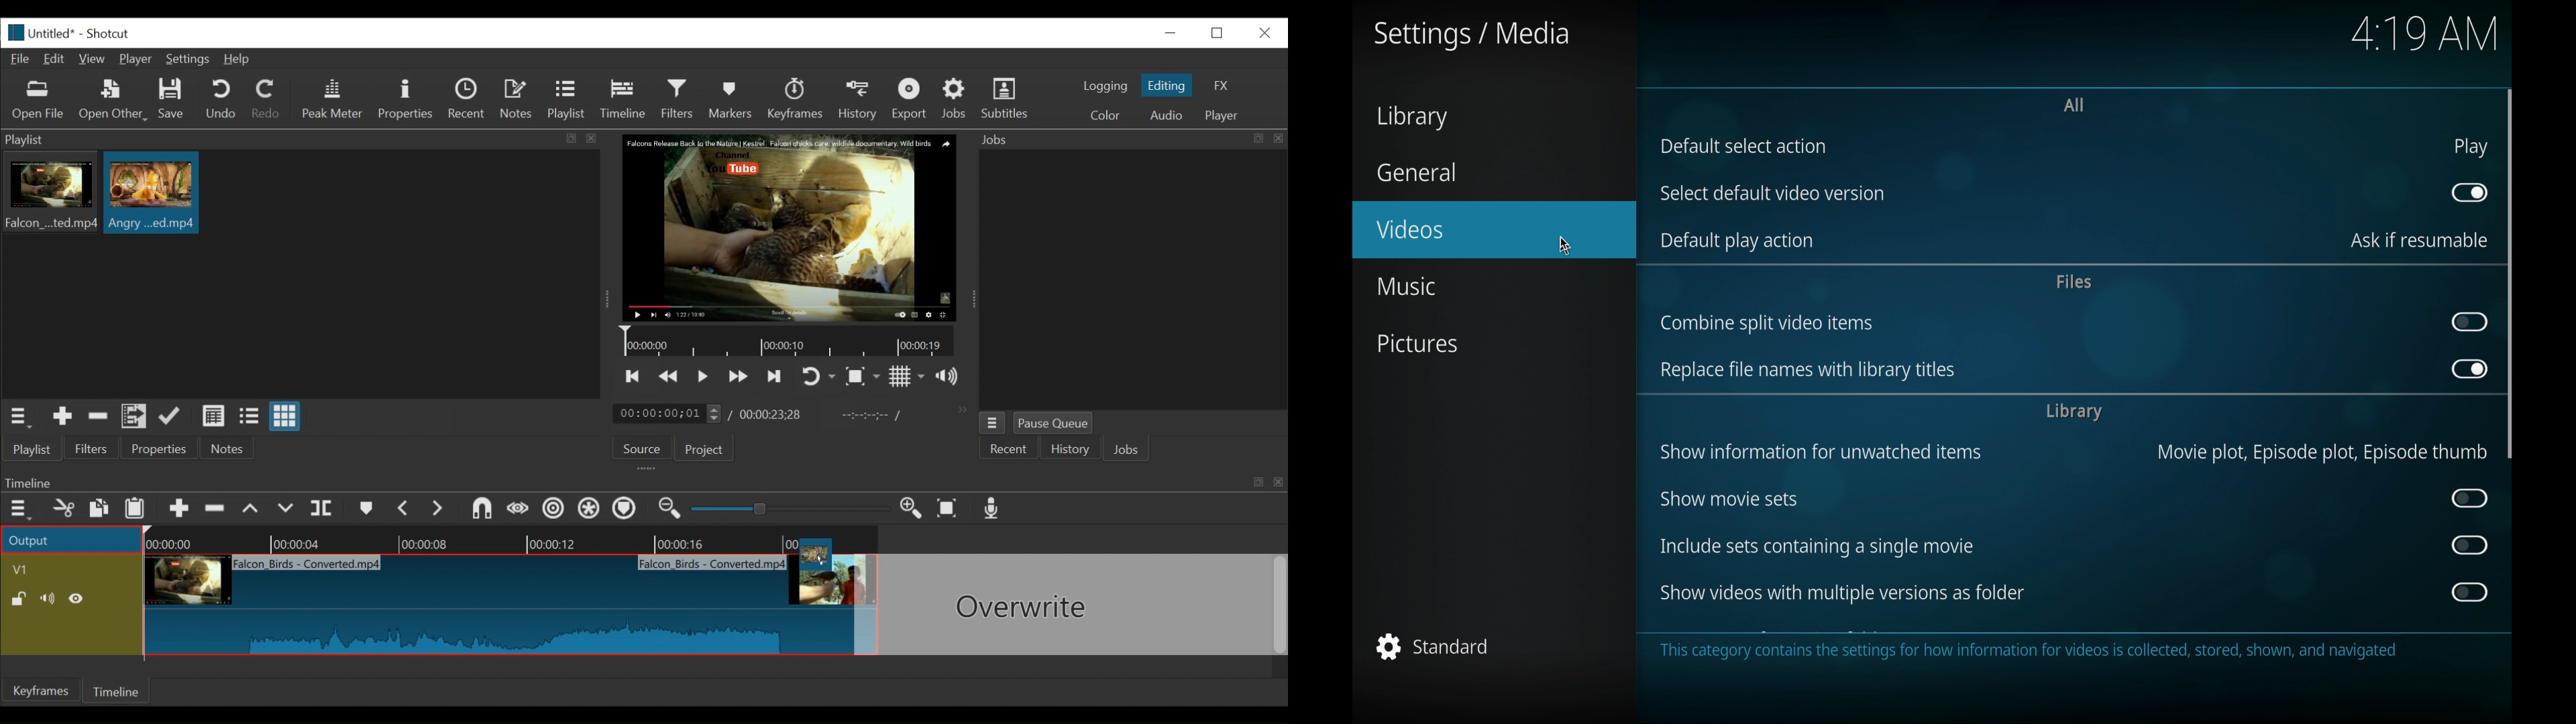 The image size is (2576, 728). I want to click on toggle button, so click(2471, 371).